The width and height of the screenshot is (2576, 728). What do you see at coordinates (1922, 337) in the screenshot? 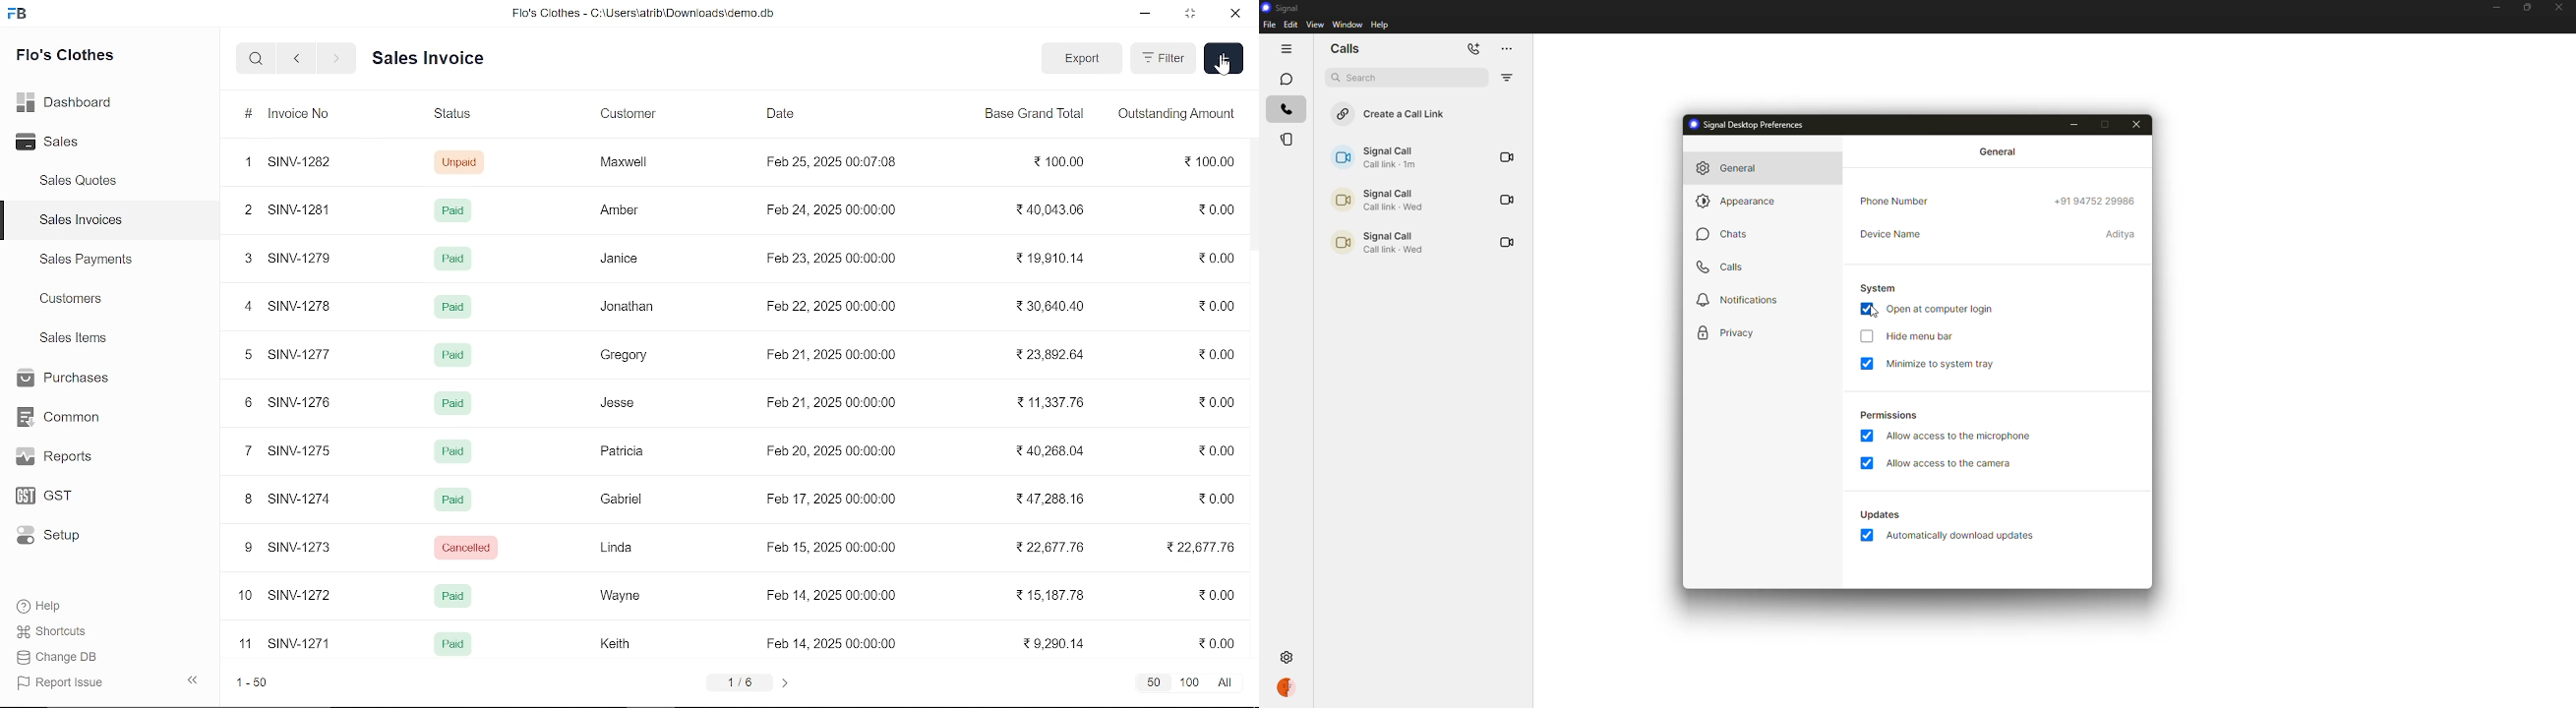
I see `hide menu bar` at bounding box center [1922, 337].